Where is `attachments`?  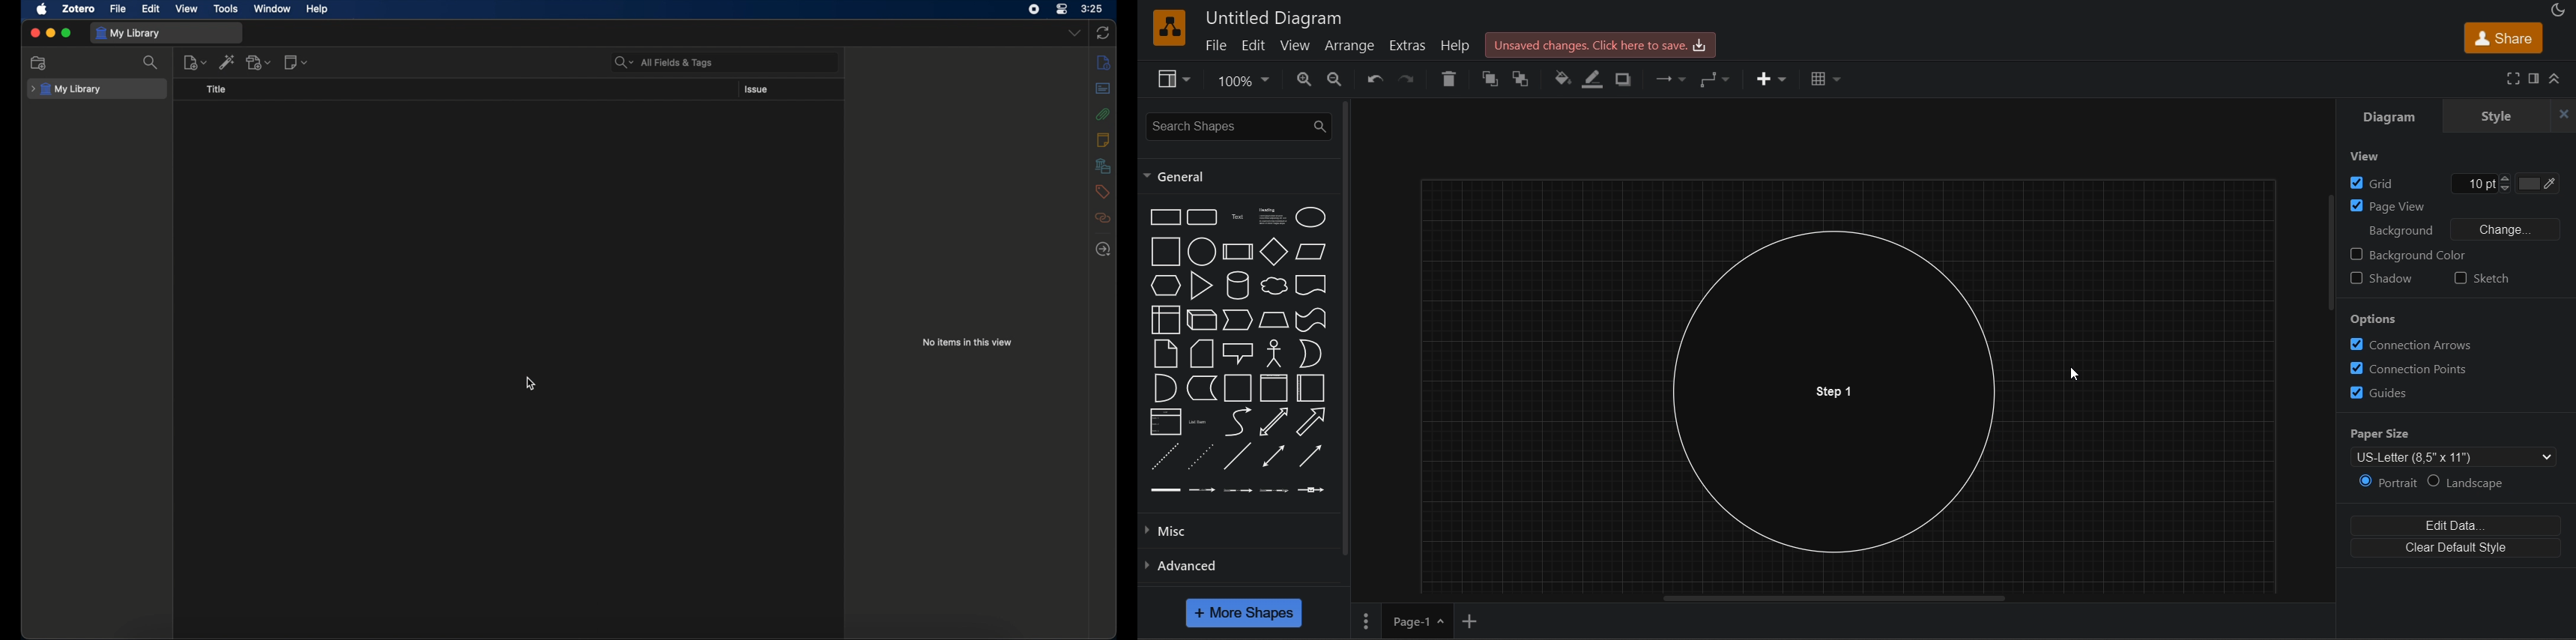
attachments is located at coordinates (1101, 114).